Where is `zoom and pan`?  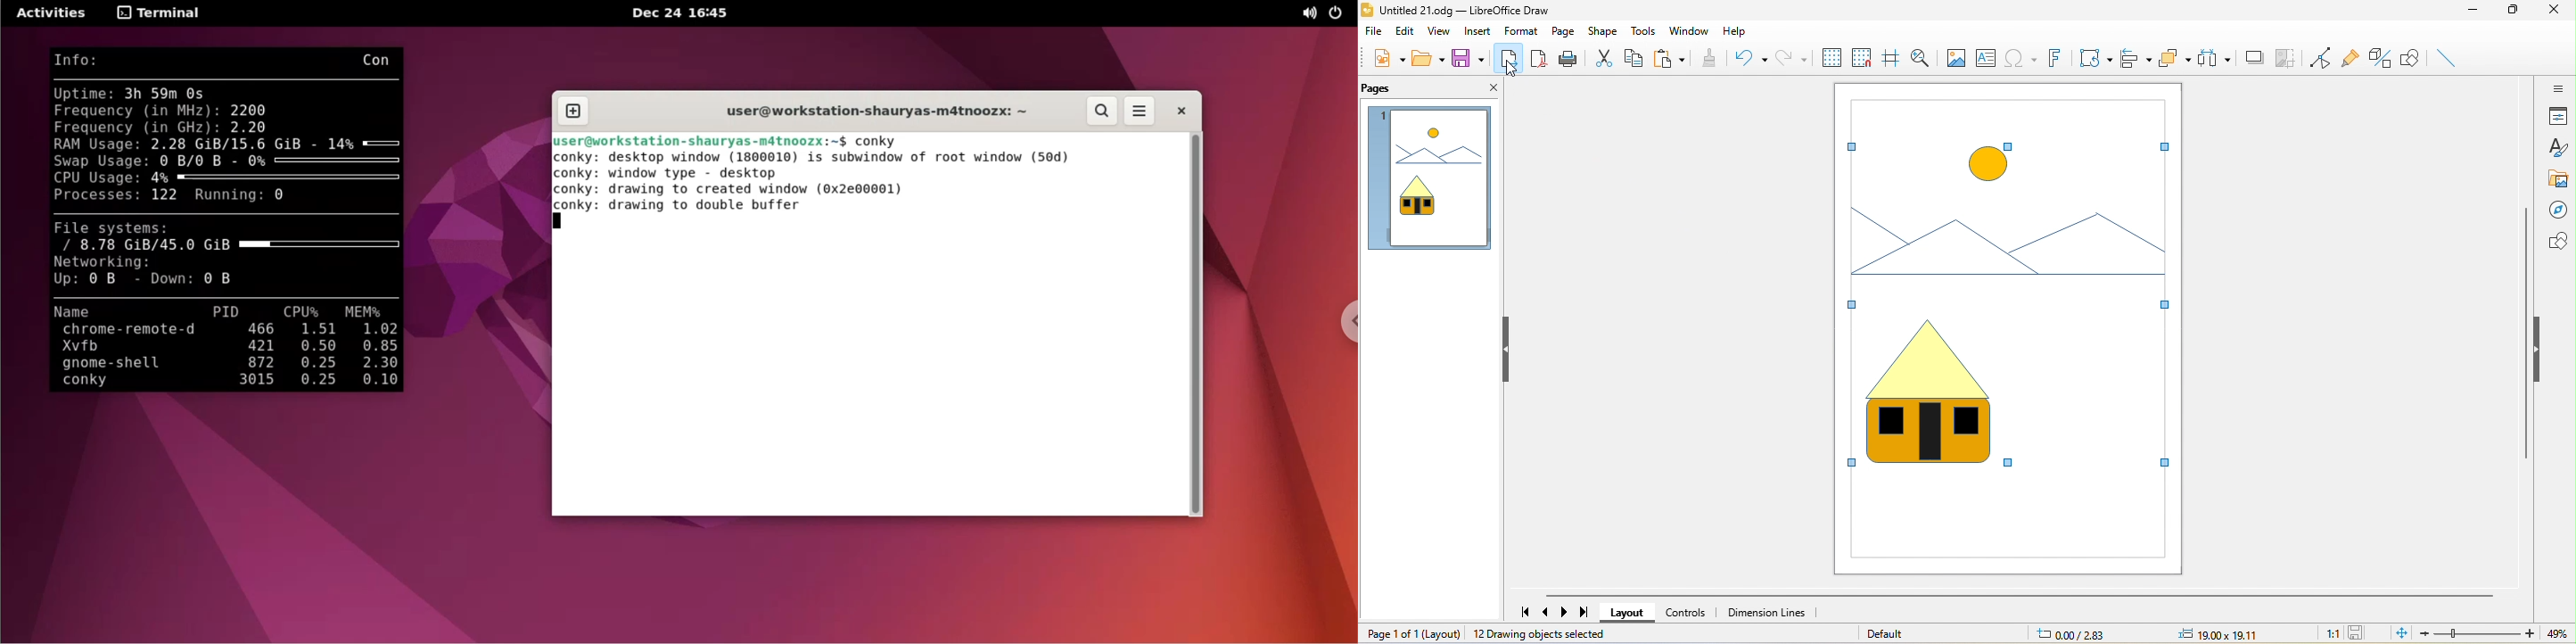
zoom and pan is located at coordinates (1922, 56).